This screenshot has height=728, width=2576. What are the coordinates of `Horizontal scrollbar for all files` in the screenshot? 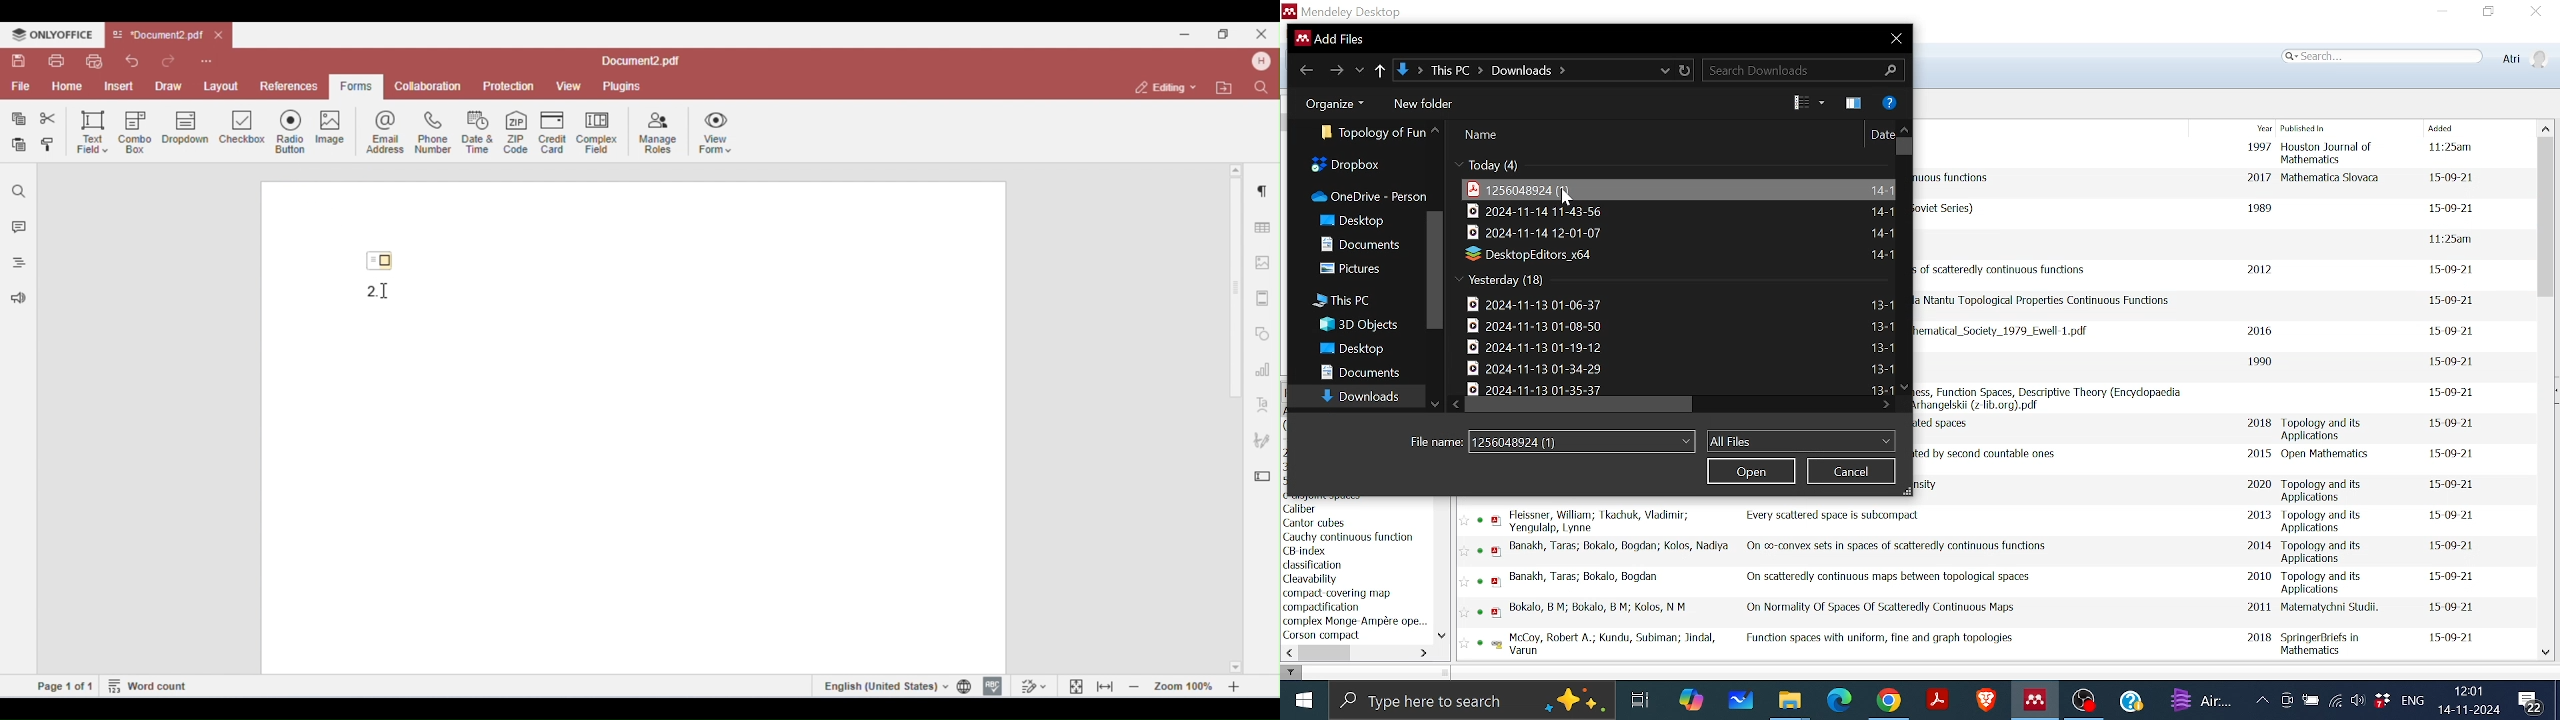 It's located at (1582, 405).